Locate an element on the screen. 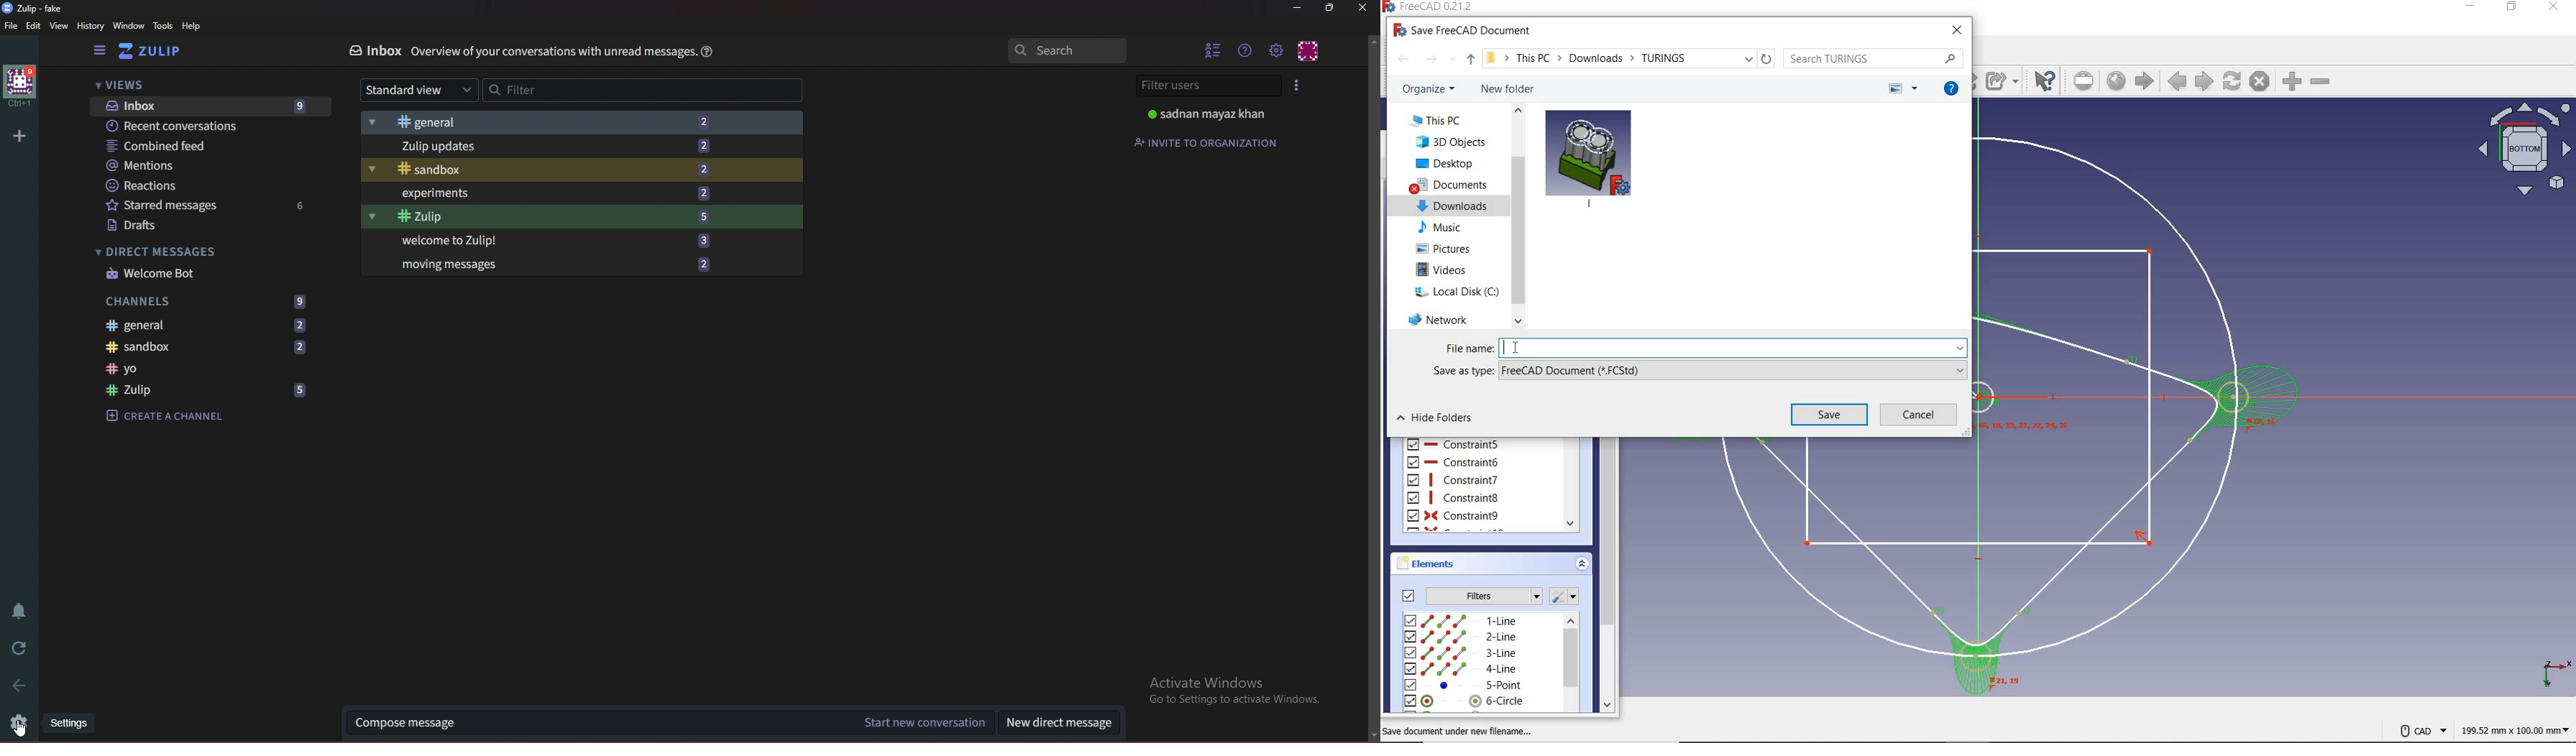 Image resolution: width=2576 pixels, height=756 pixels. Sandbox is located at coordinates (583, 170).